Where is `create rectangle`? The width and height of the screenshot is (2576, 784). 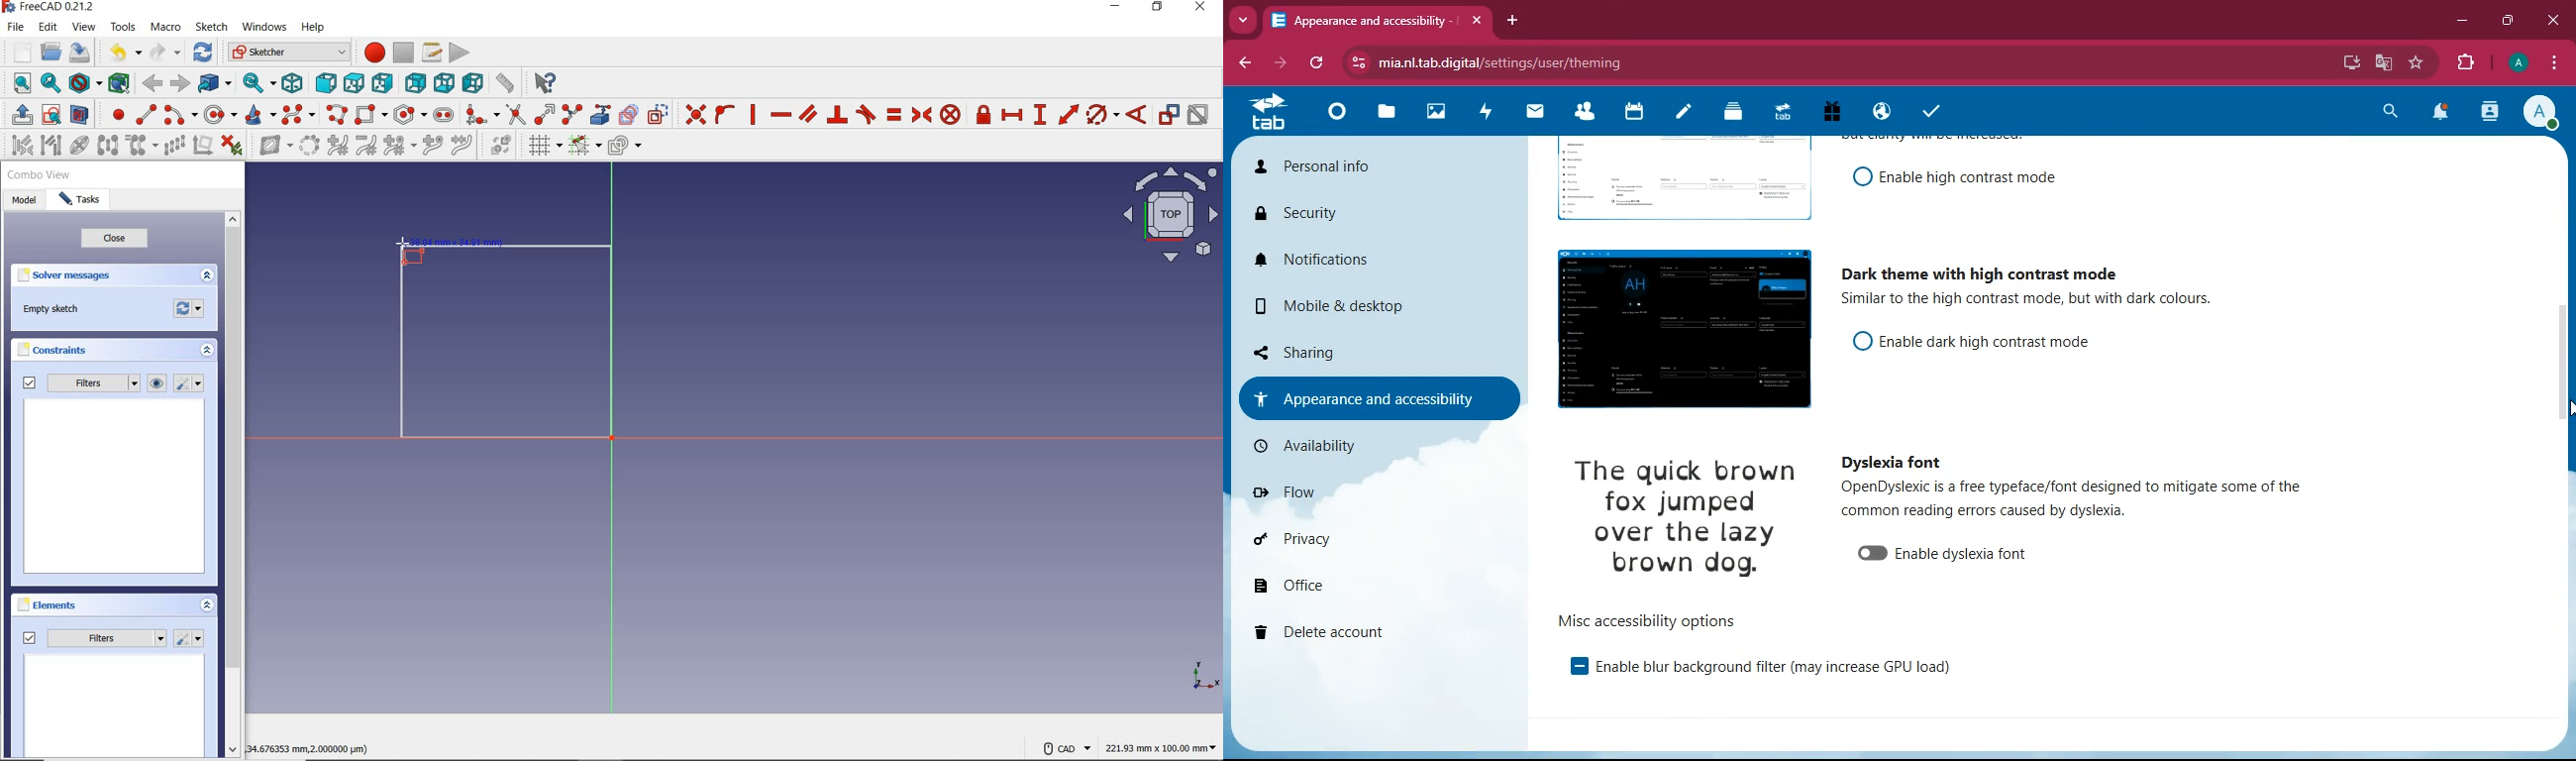
create rectangle is located at coordinates (372, 114).